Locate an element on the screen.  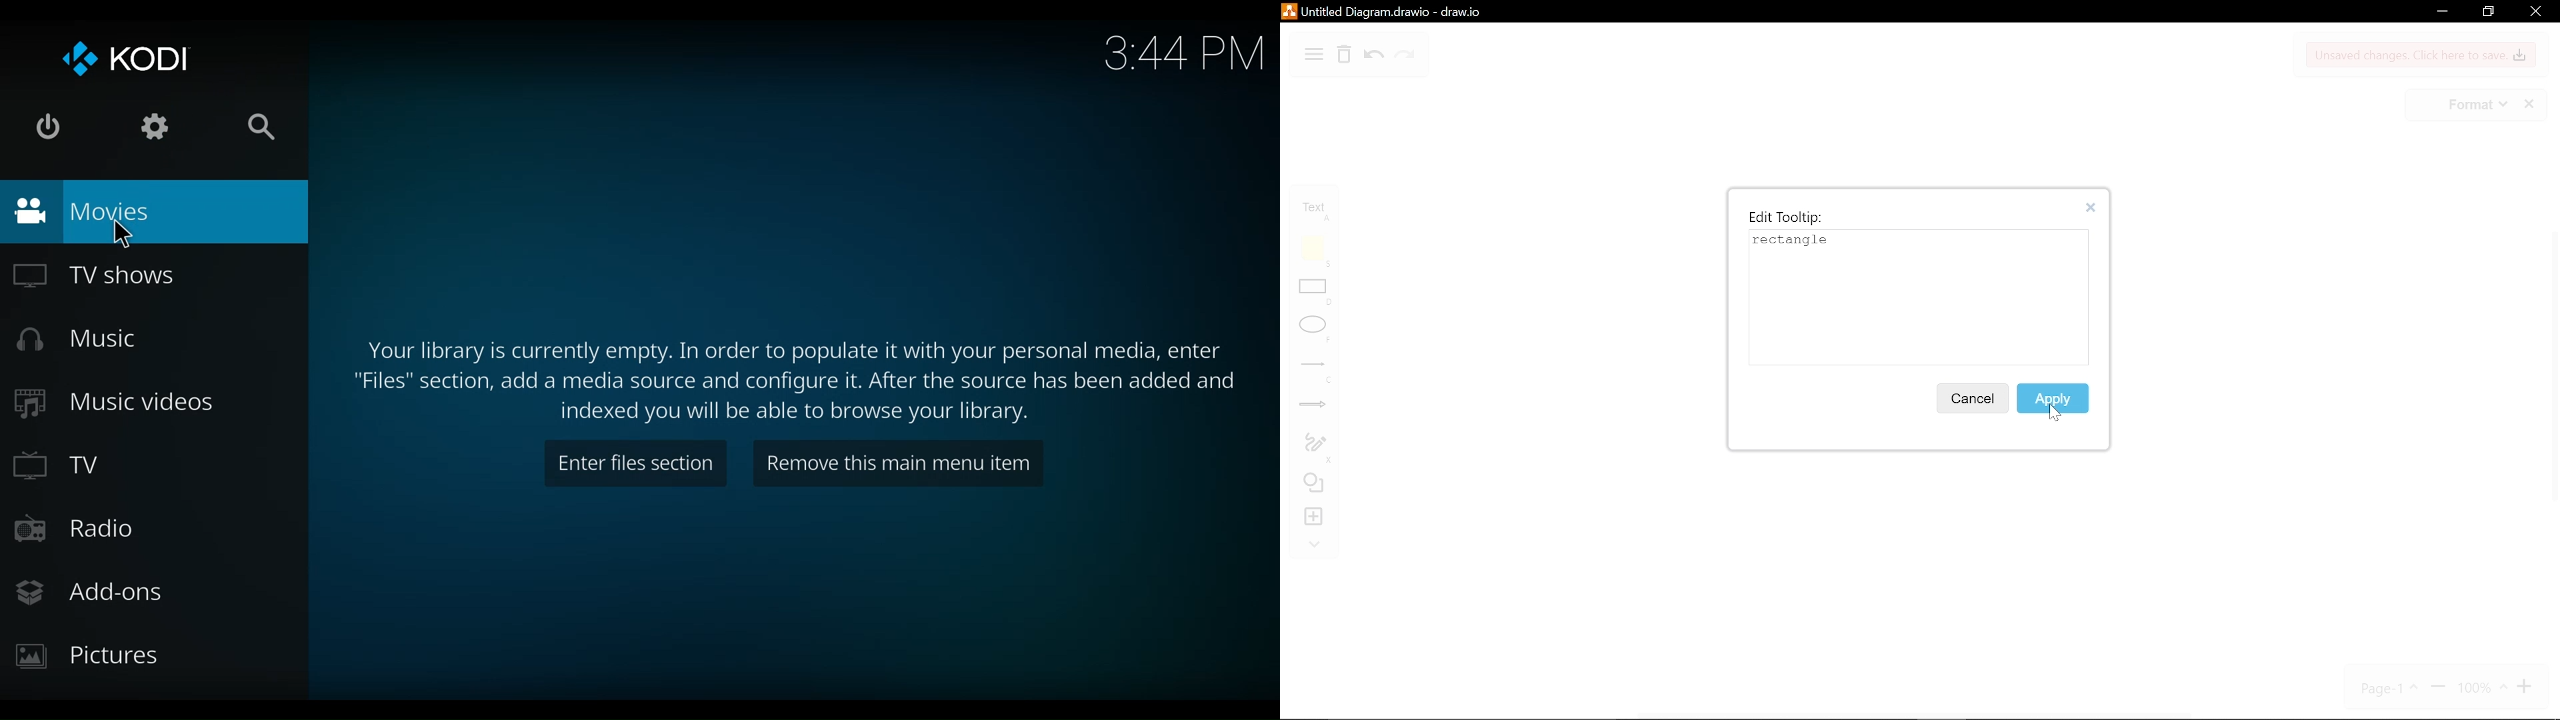
Search is located at coordinates (265, 127).